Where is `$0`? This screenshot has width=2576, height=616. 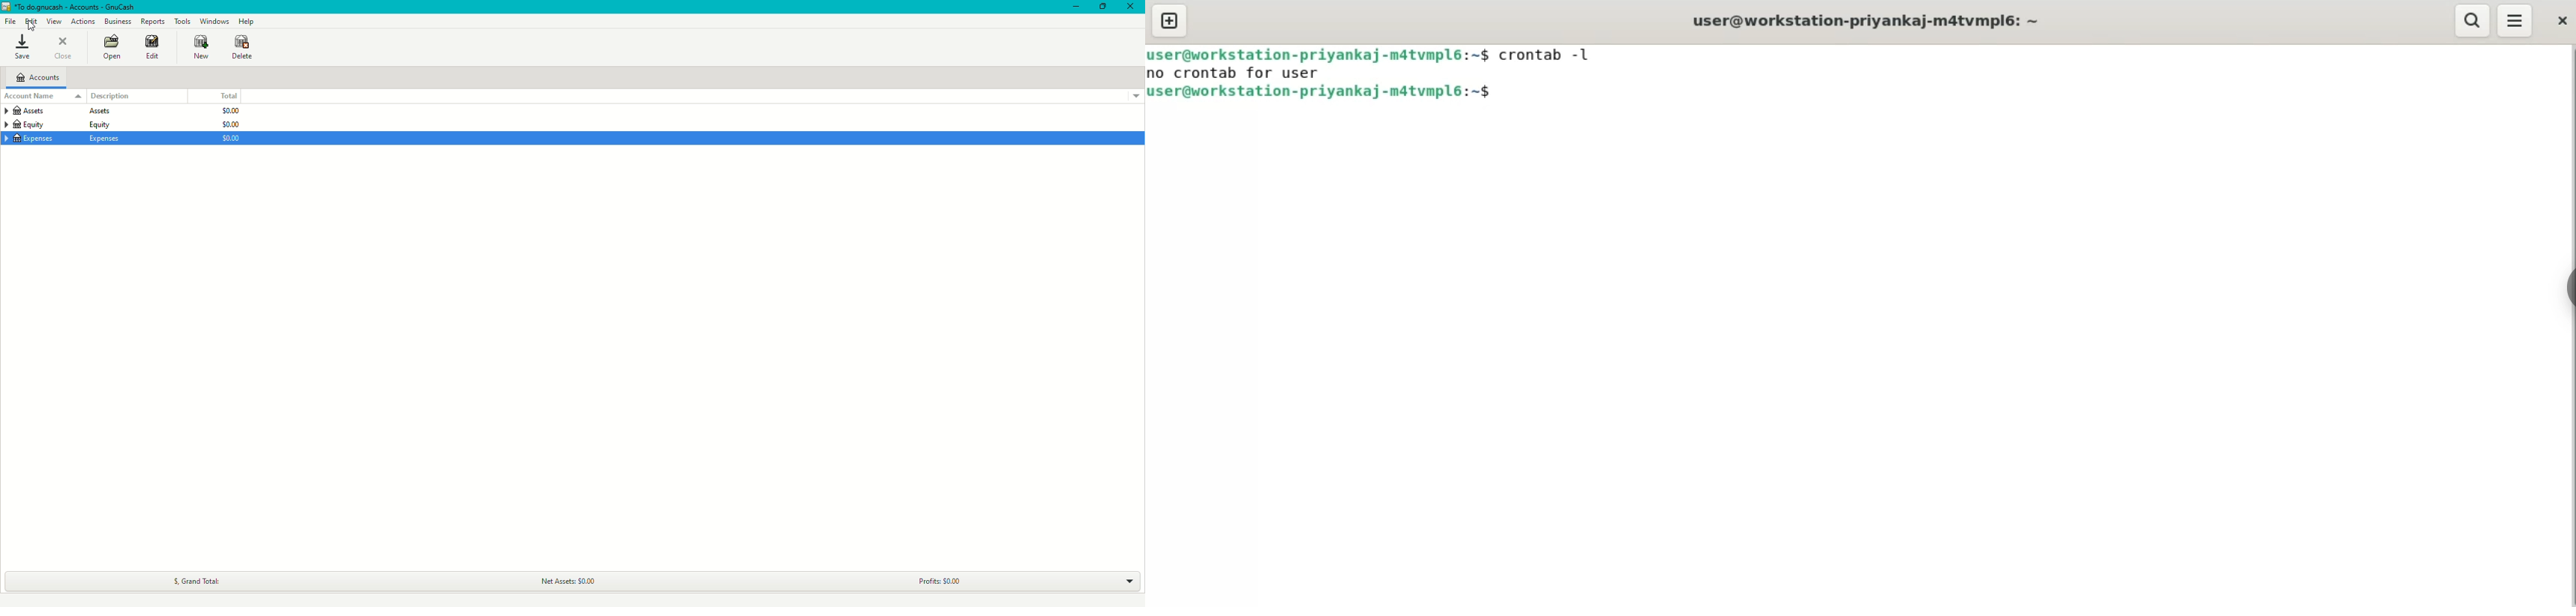 $0 is located at coordinates (227, 125).